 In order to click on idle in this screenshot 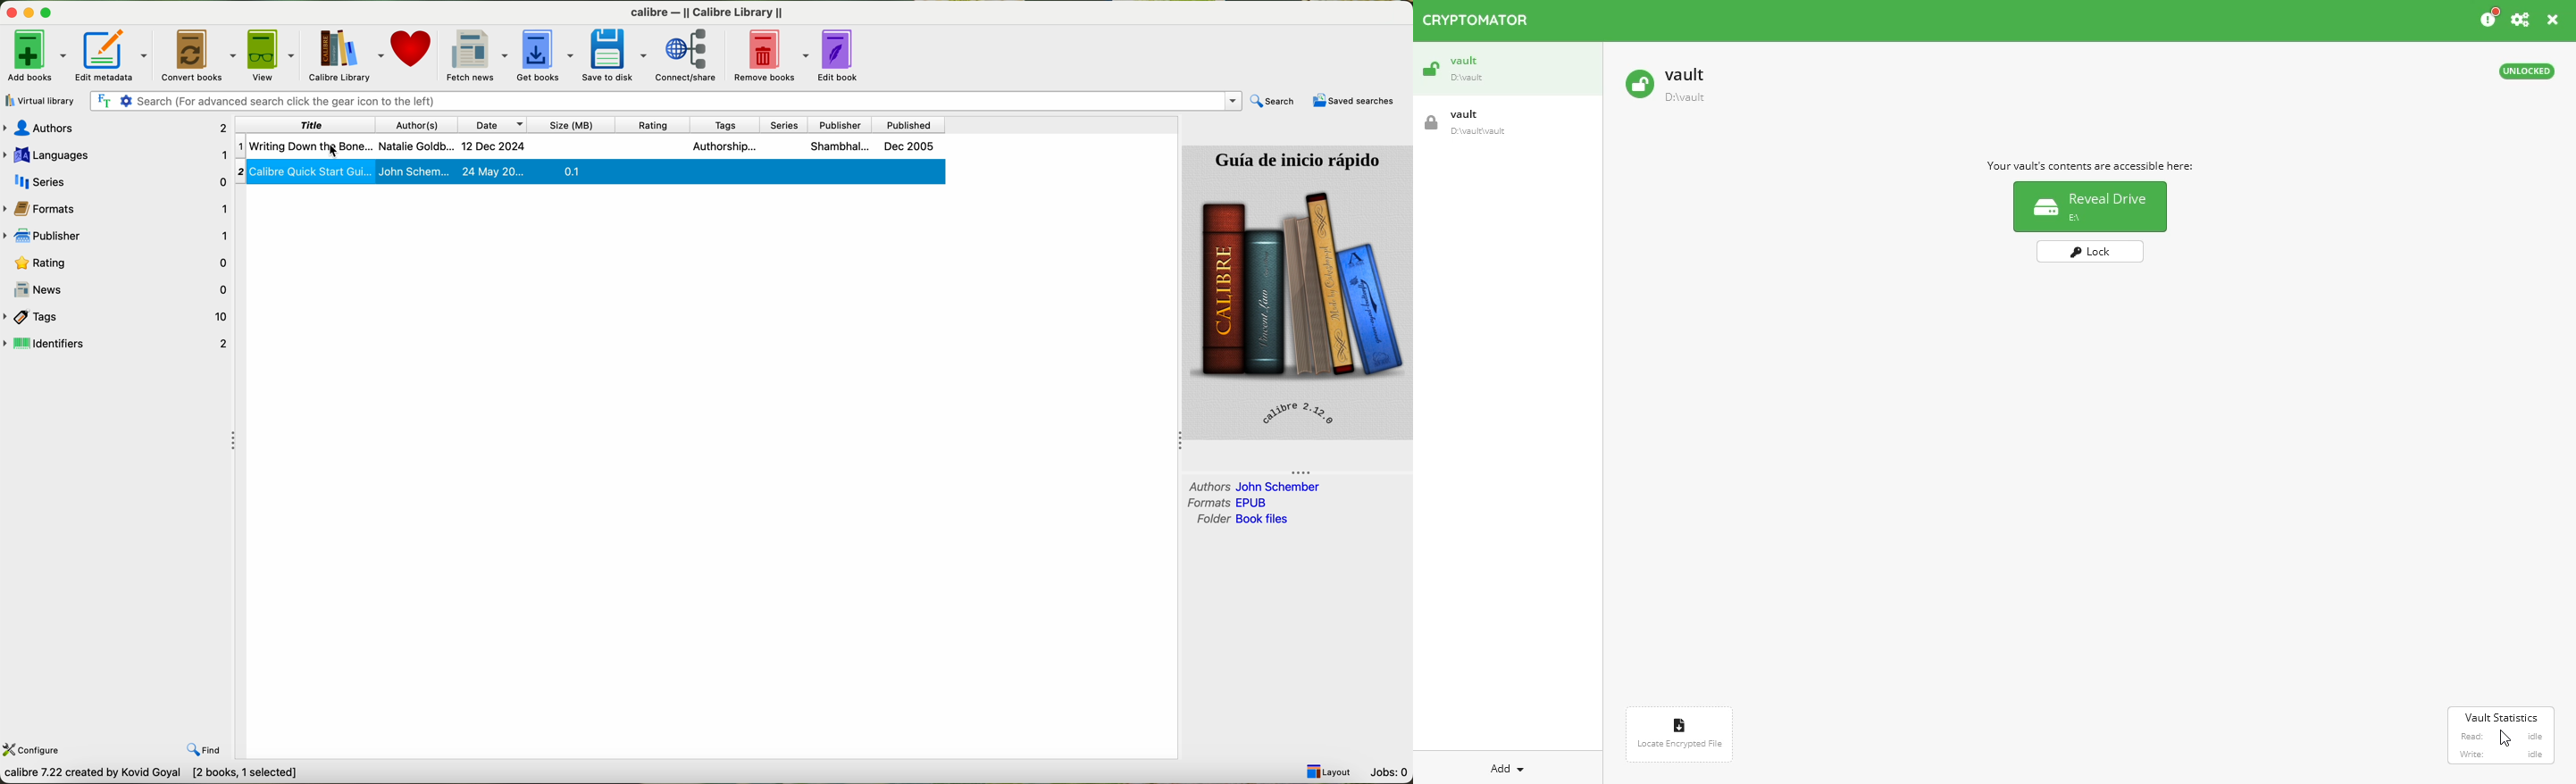, I will do `click(2536, 755)`.